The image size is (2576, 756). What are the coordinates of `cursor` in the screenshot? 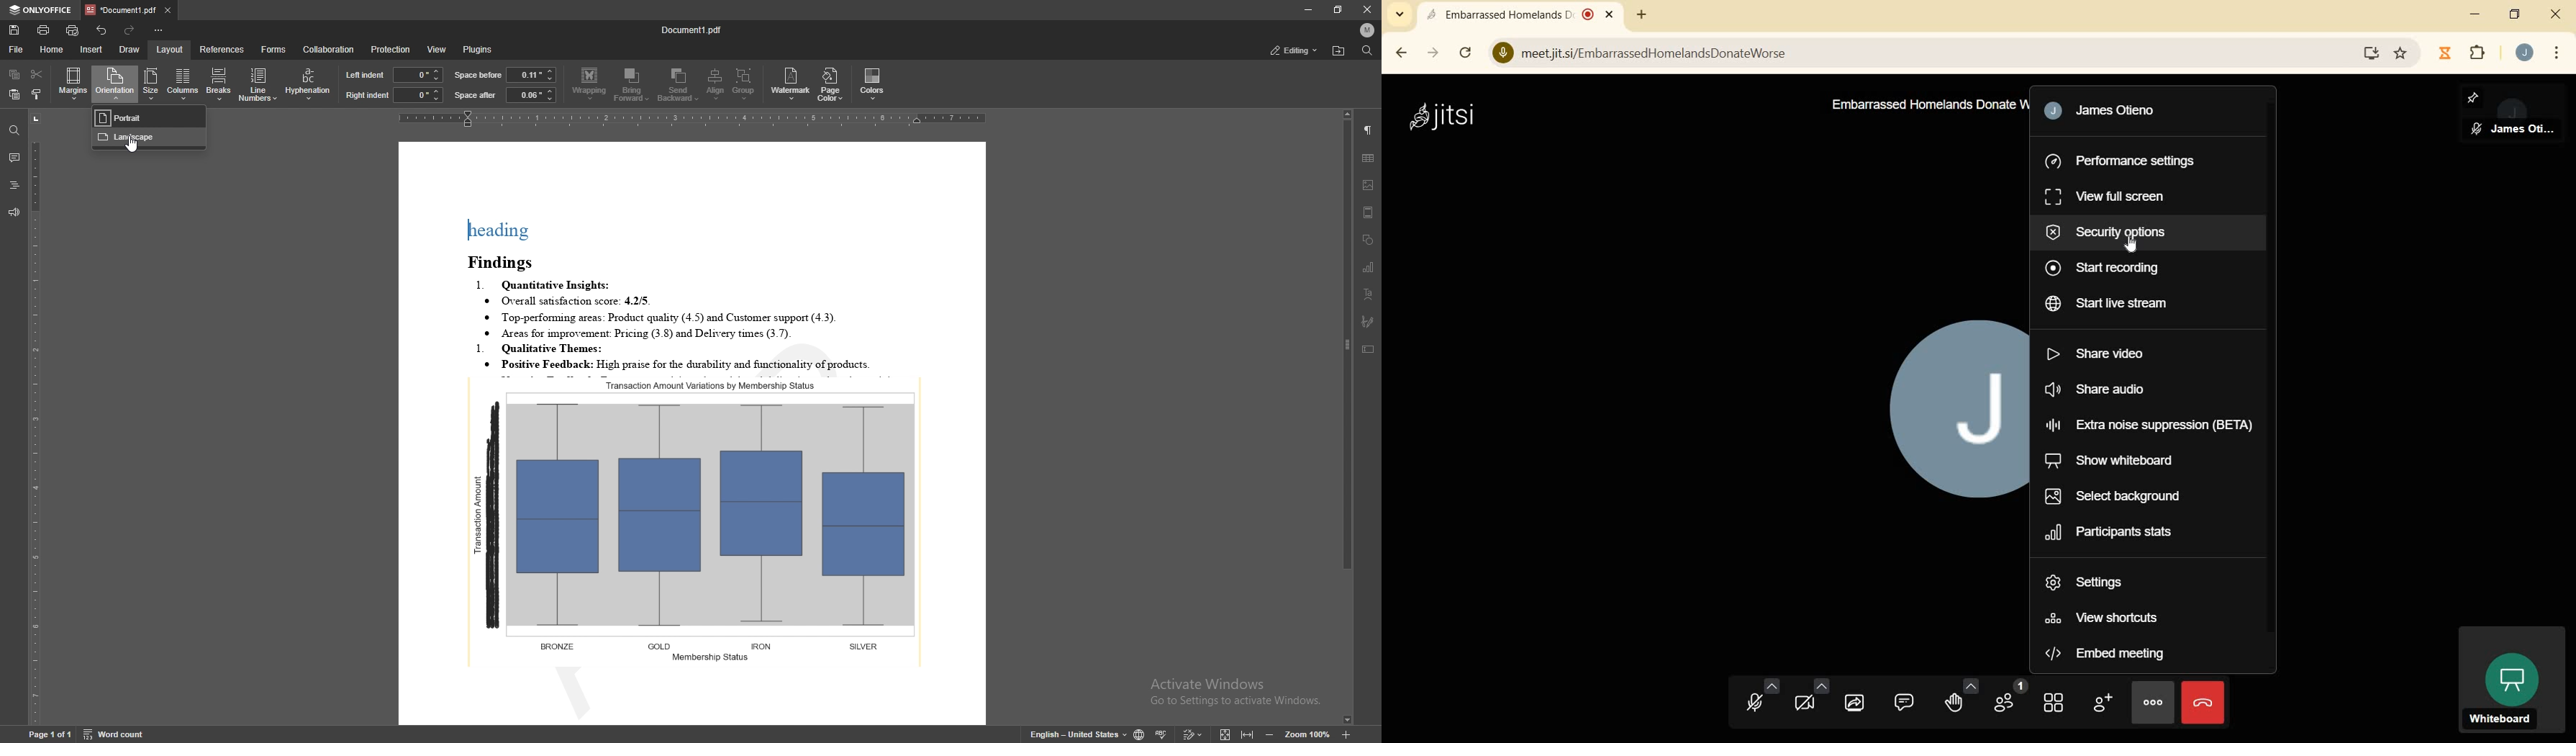 It's located at (130, 148).